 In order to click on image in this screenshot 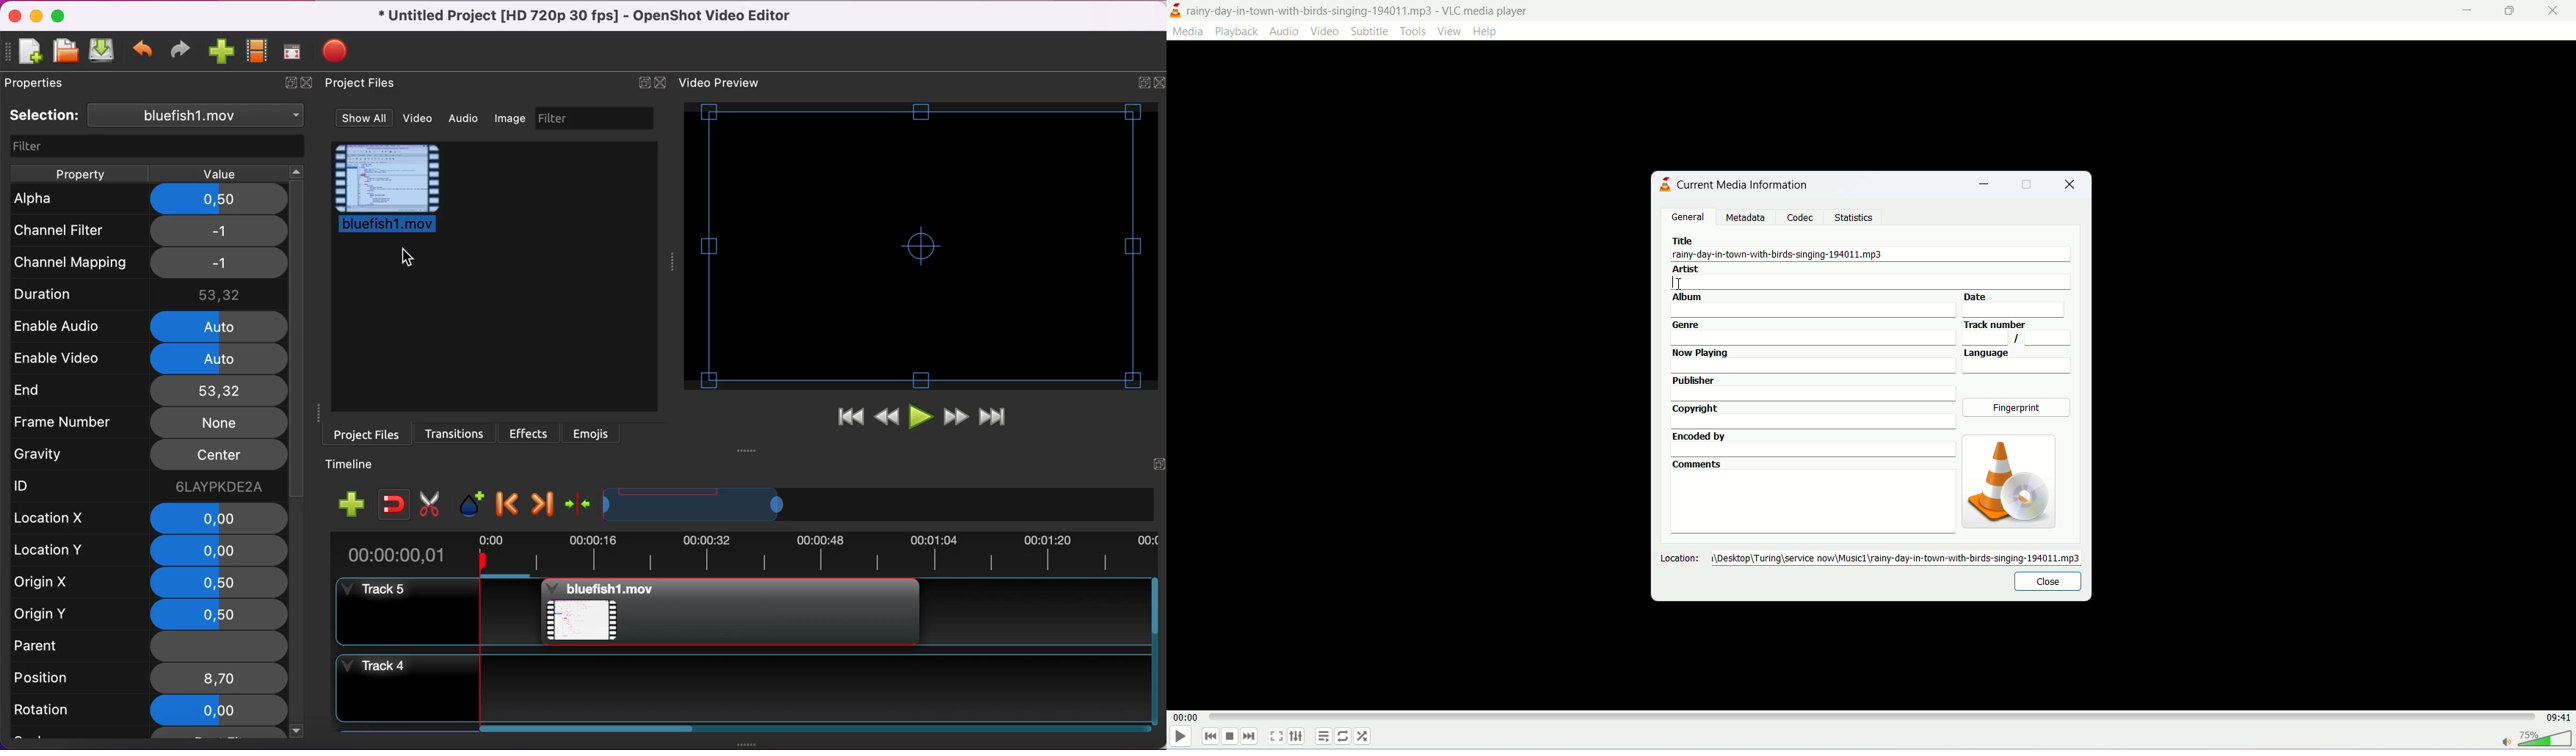, I will do `click(512, 119)`.